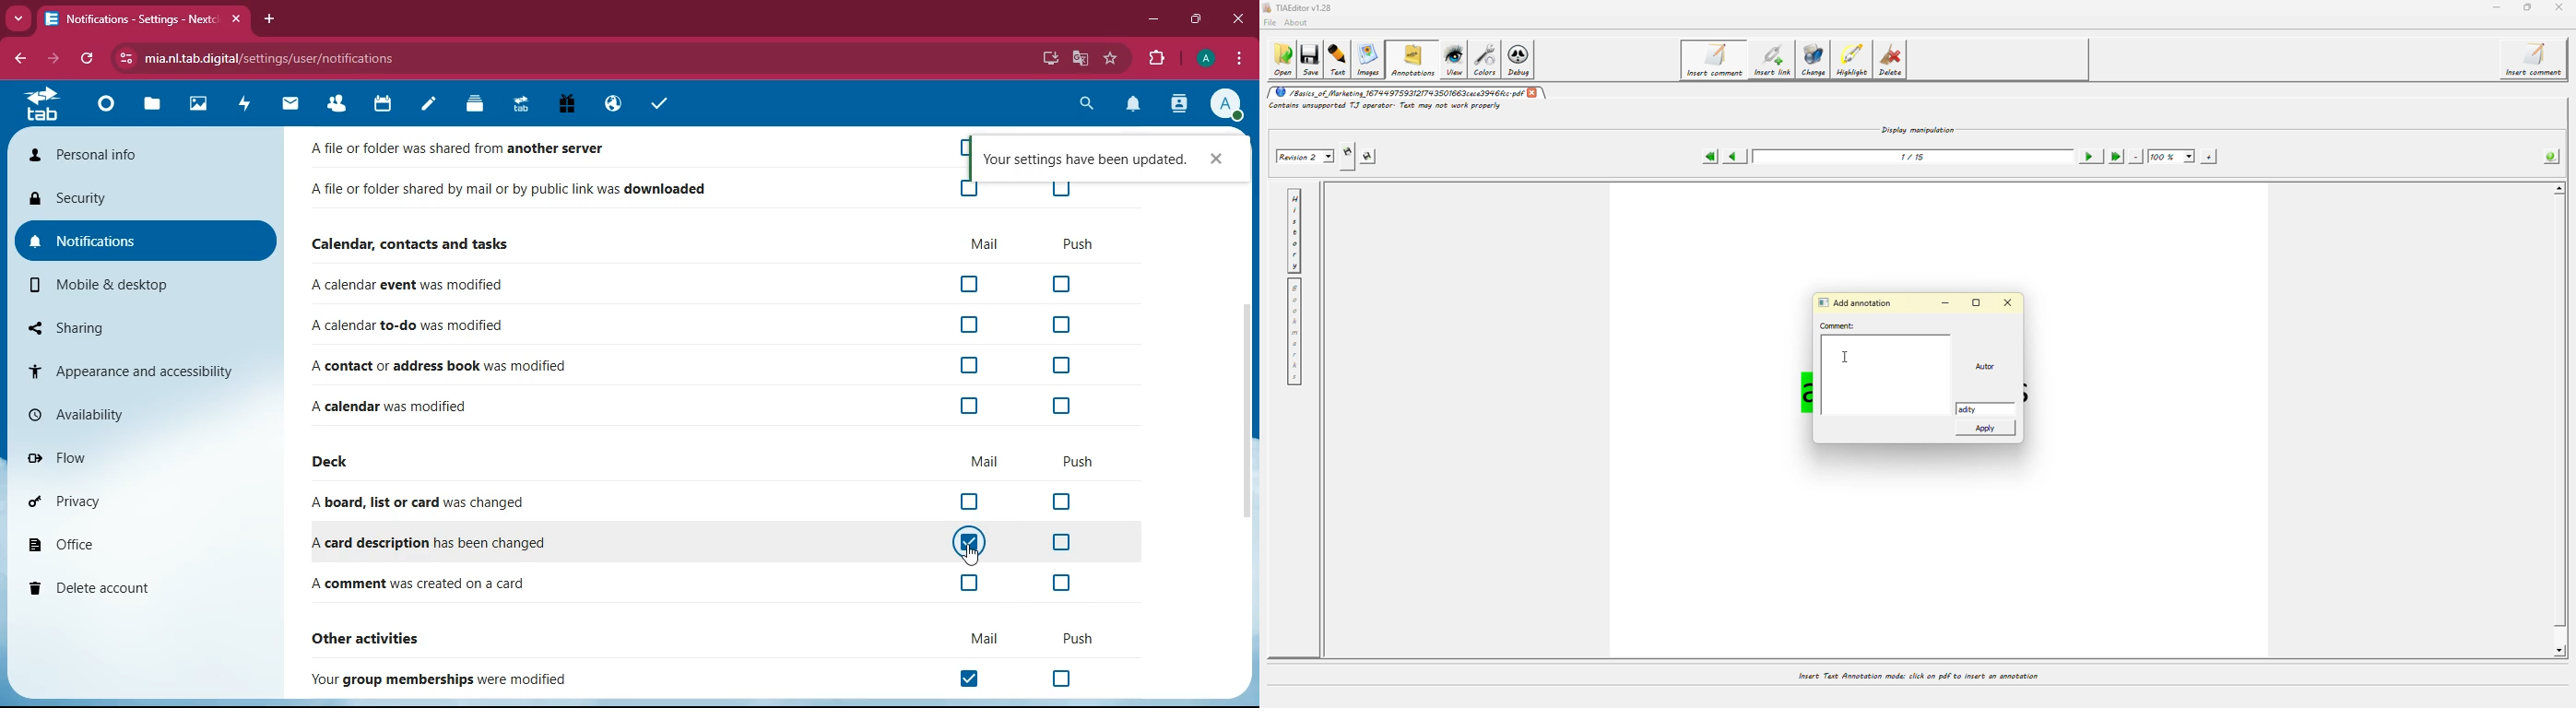 The image size is (2576, 728). Describe the element at coordinates (383, 105) in the screenshot. I see `calendar` at that location.